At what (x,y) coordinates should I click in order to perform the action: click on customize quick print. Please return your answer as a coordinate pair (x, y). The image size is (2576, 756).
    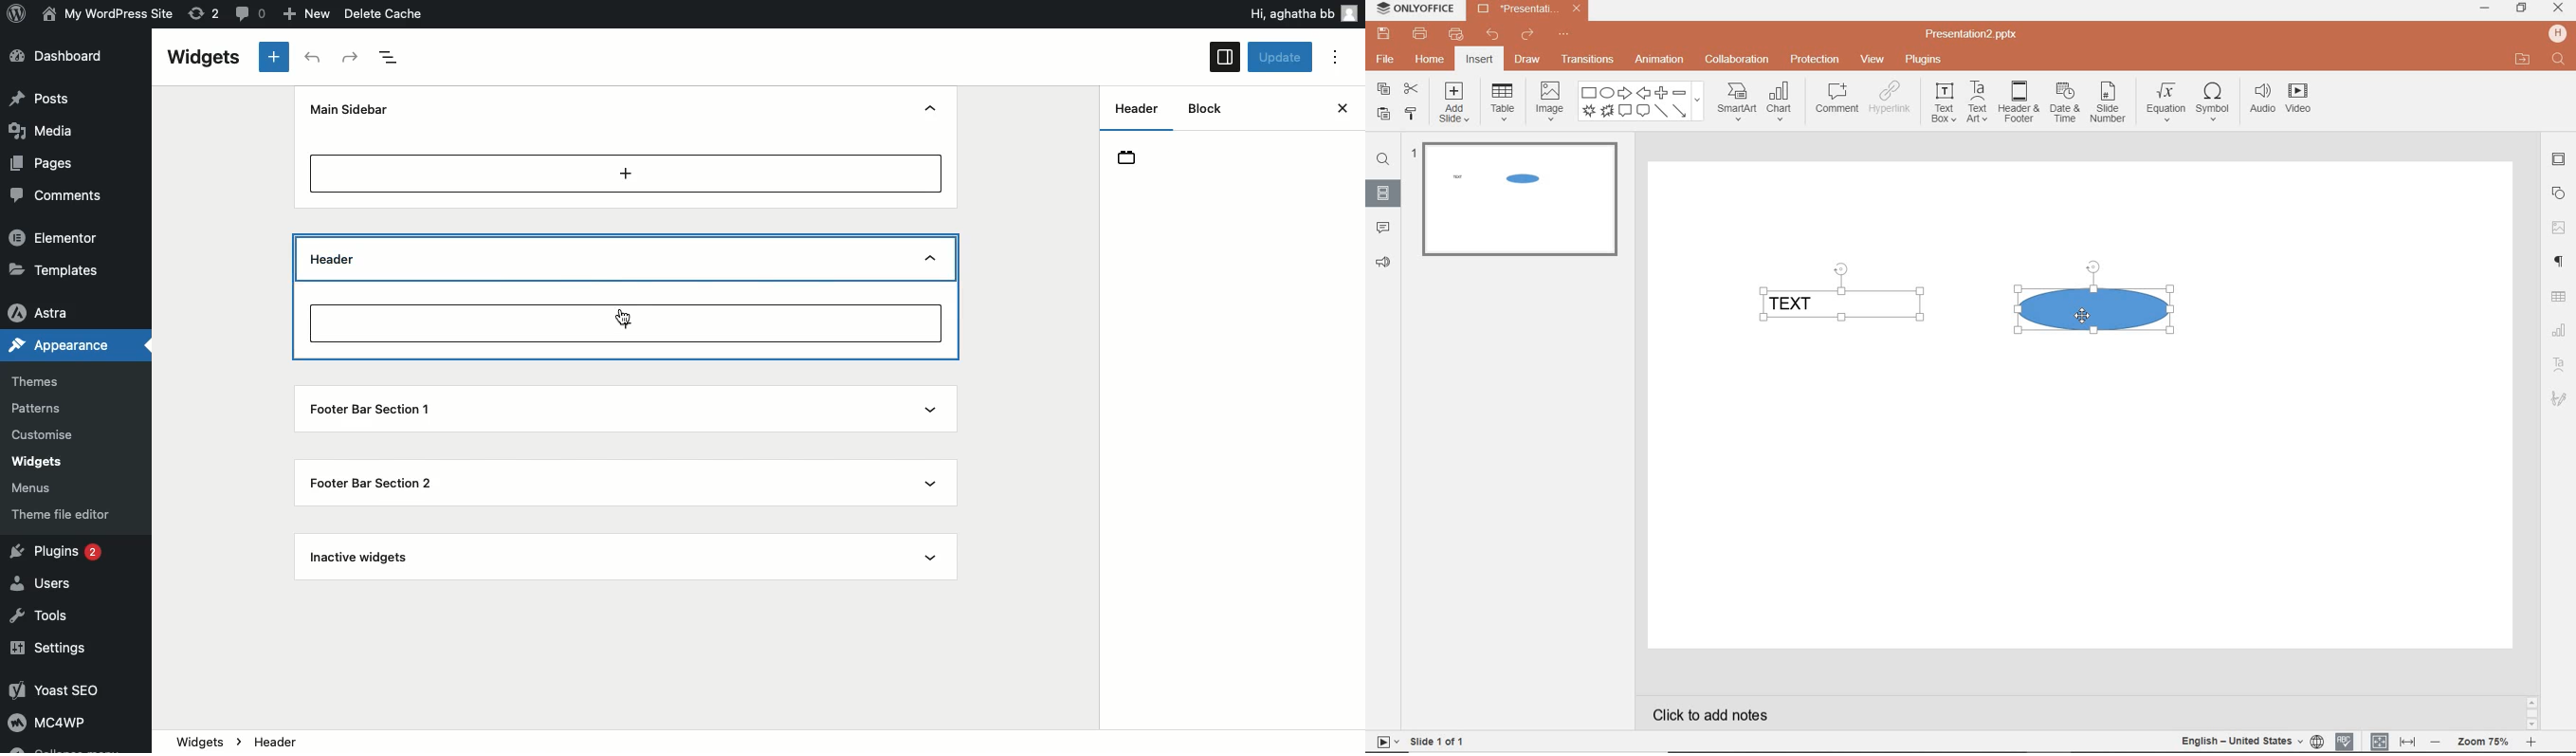
    Looking at the image, I should click on (1454, 35).